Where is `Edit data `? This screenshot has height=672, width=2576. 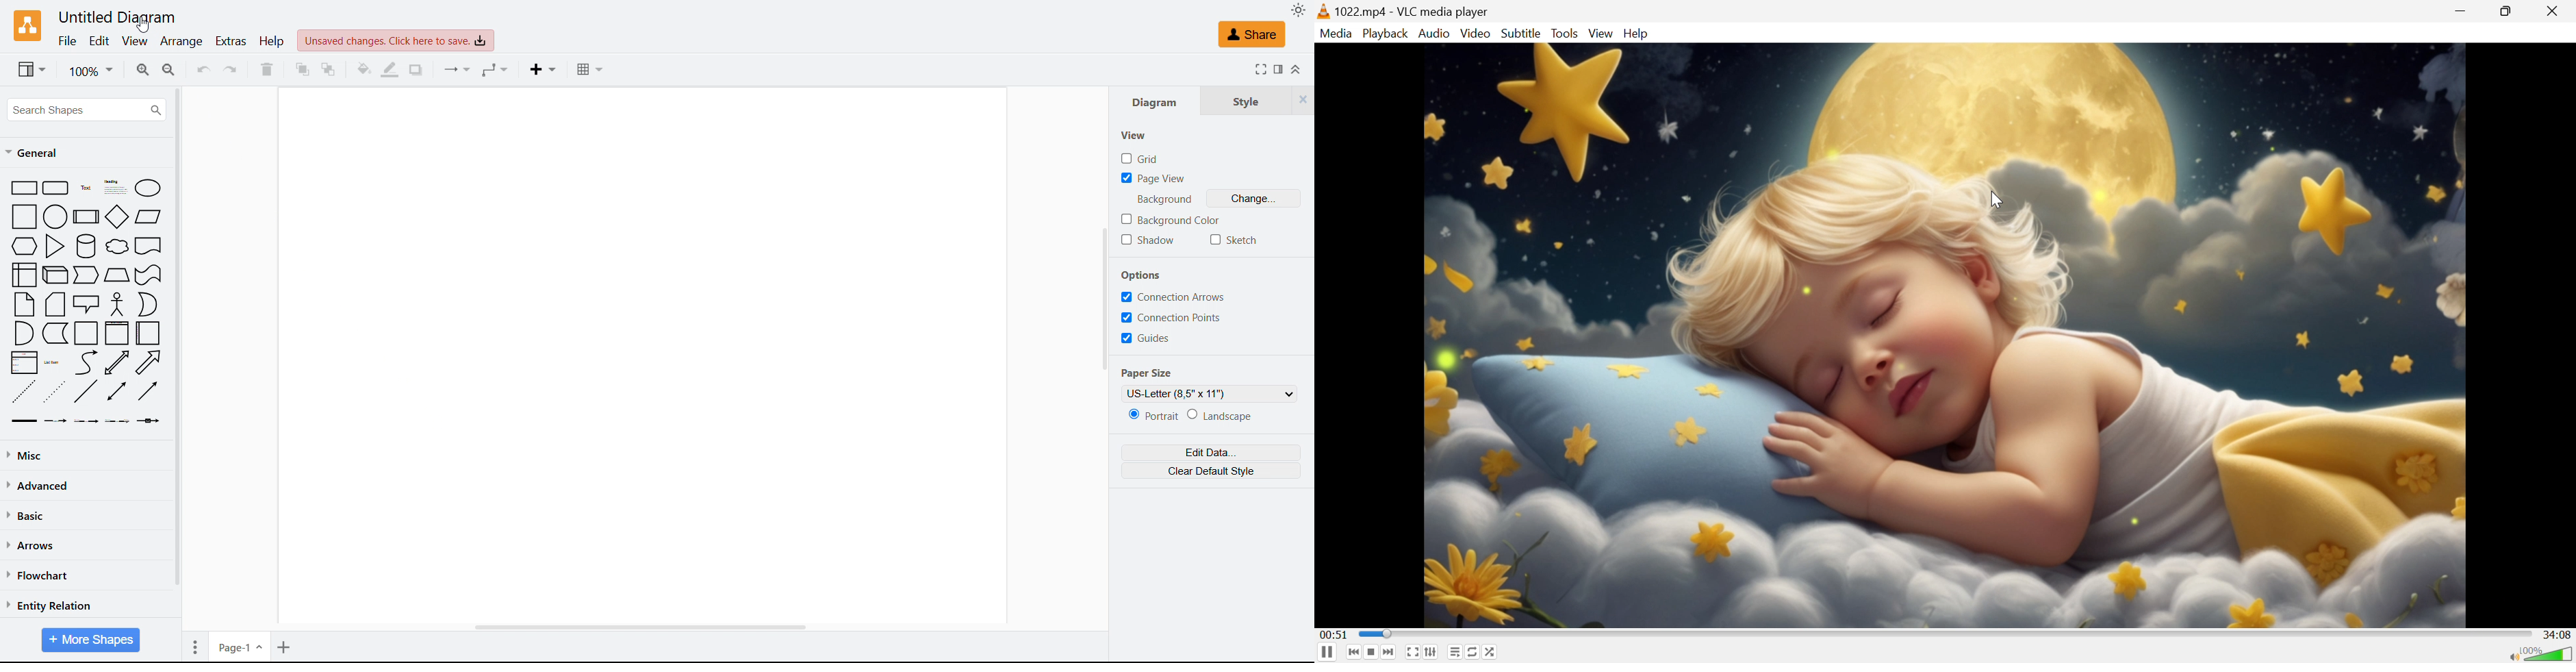
Edit data  is located at coordinates (1210, 453).